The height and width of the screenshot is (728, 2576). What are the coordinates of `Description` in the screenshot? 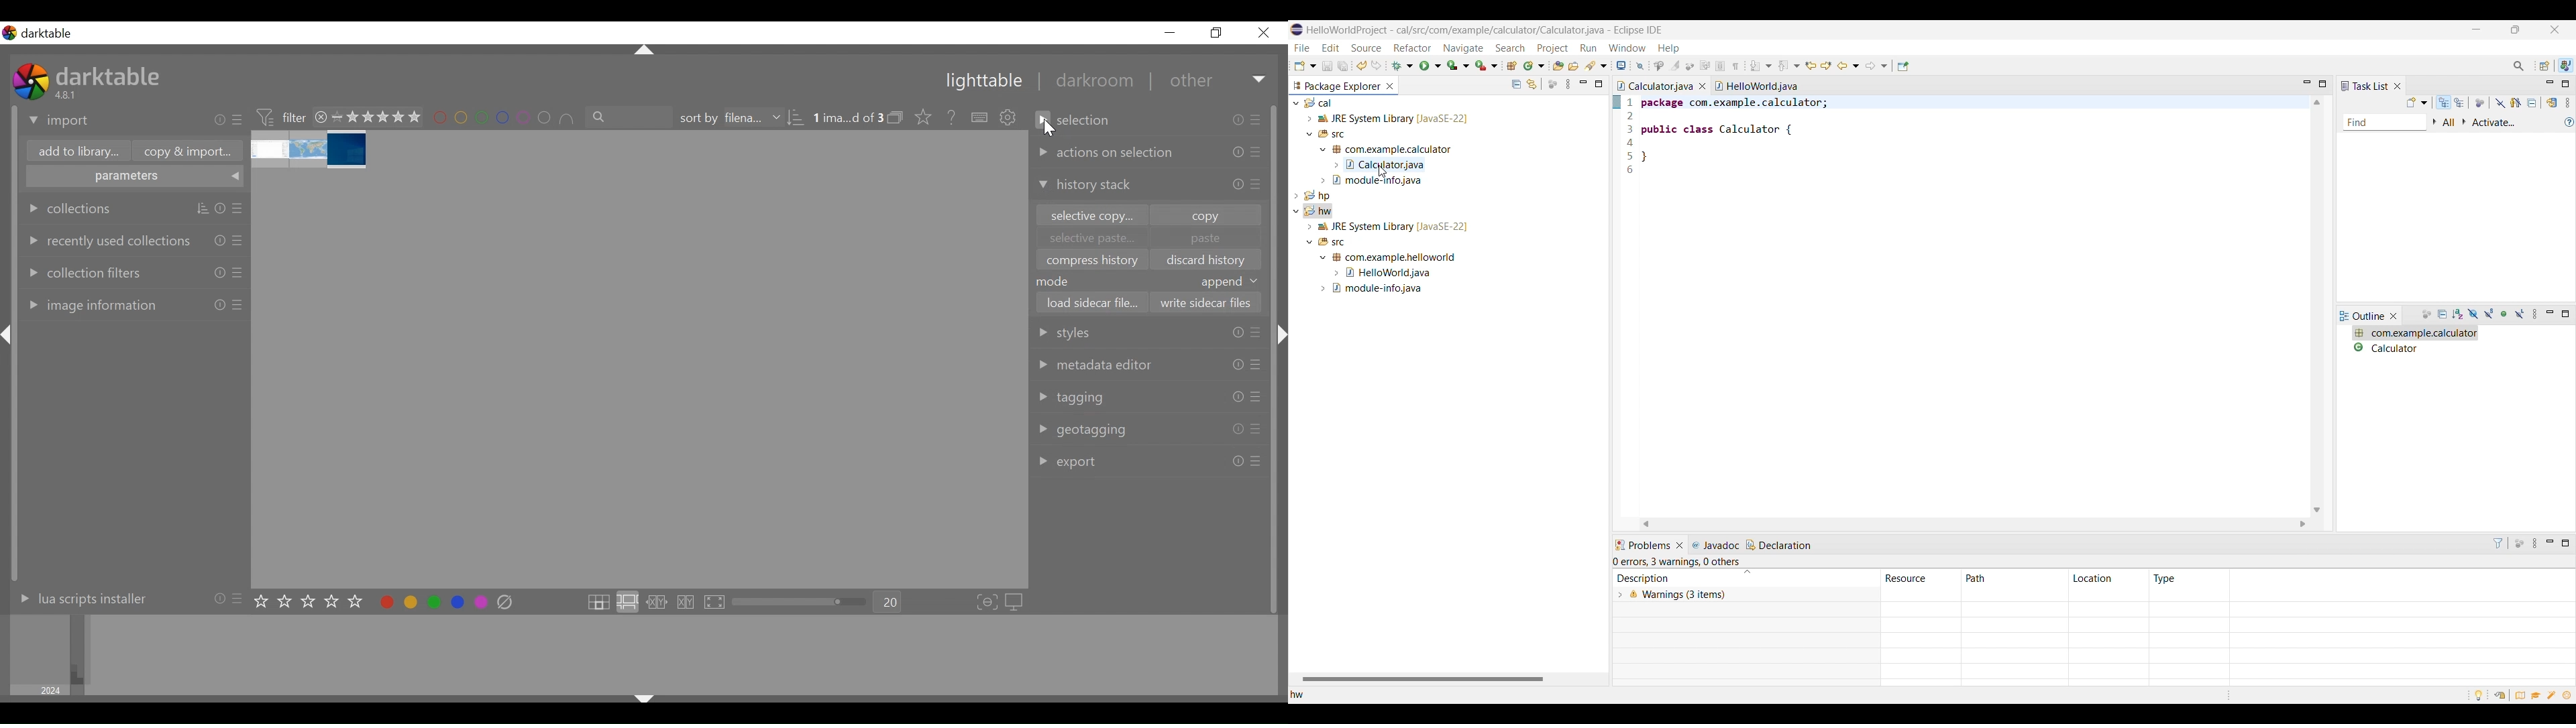 It's located at (1676, 578).